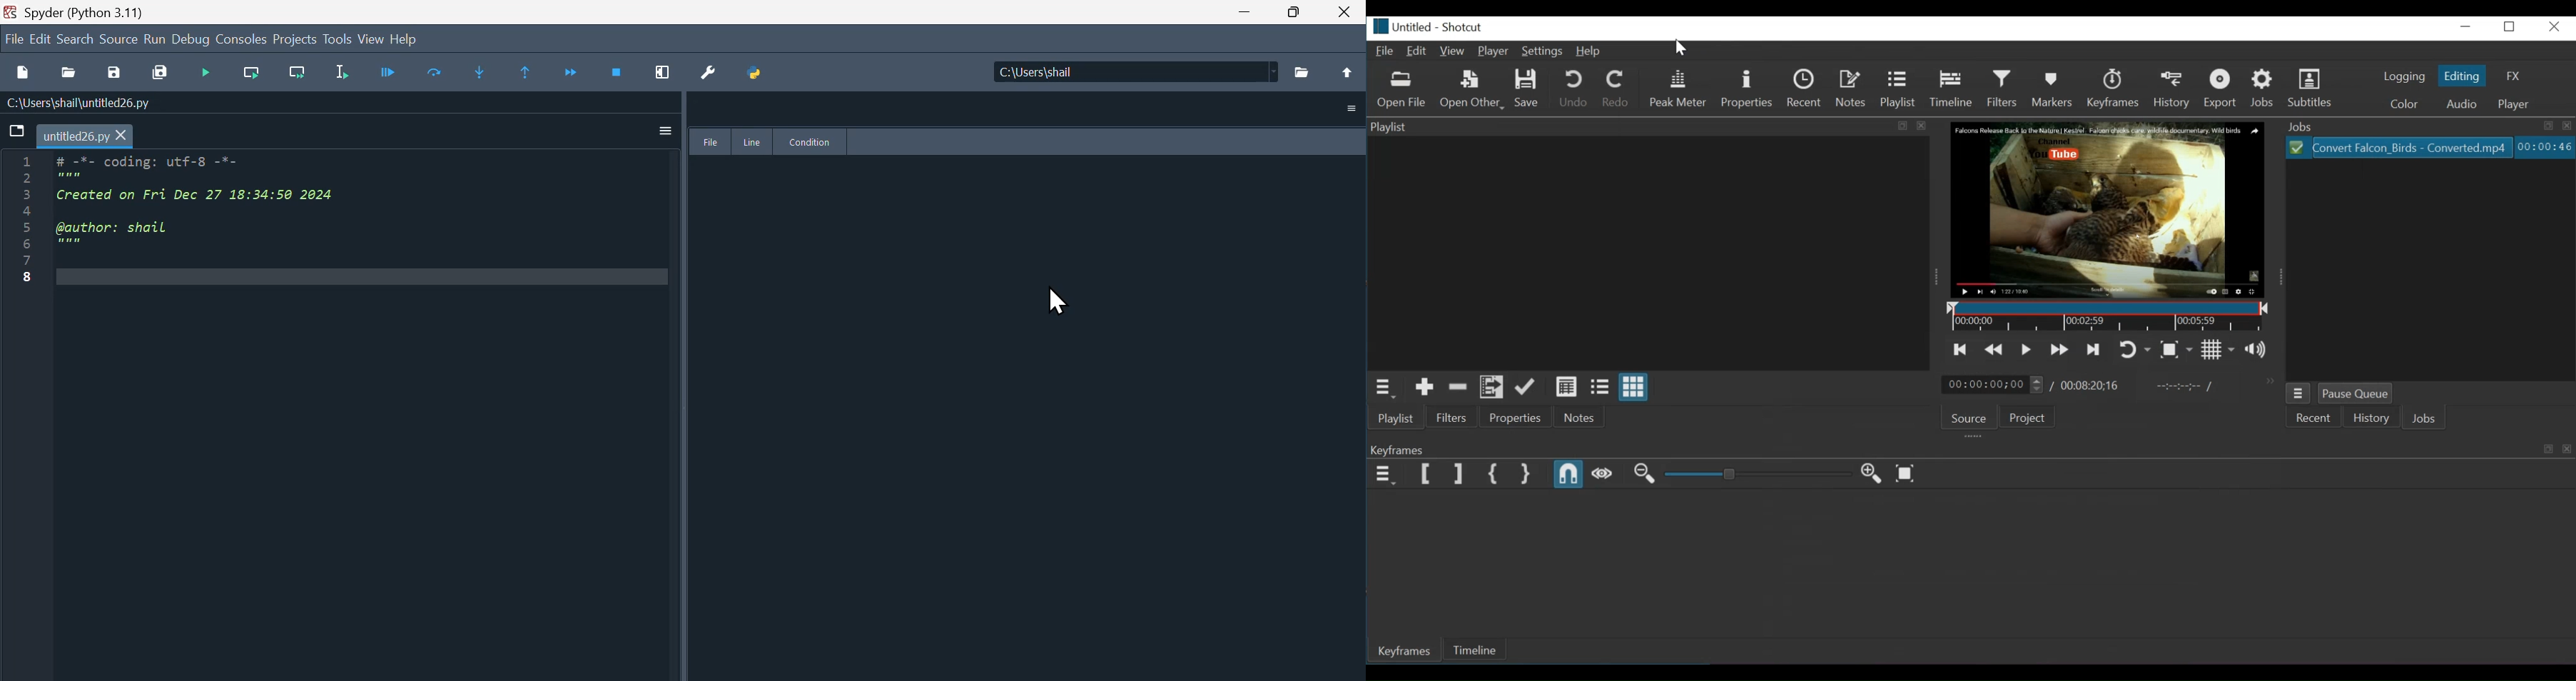 The height and width of the screenshot is (700, 2576). What do you see at coordinates (94, 104) in the screenshot?
I see `C:\Users\shail\untitled26.py` at bounding box center [94, 104].